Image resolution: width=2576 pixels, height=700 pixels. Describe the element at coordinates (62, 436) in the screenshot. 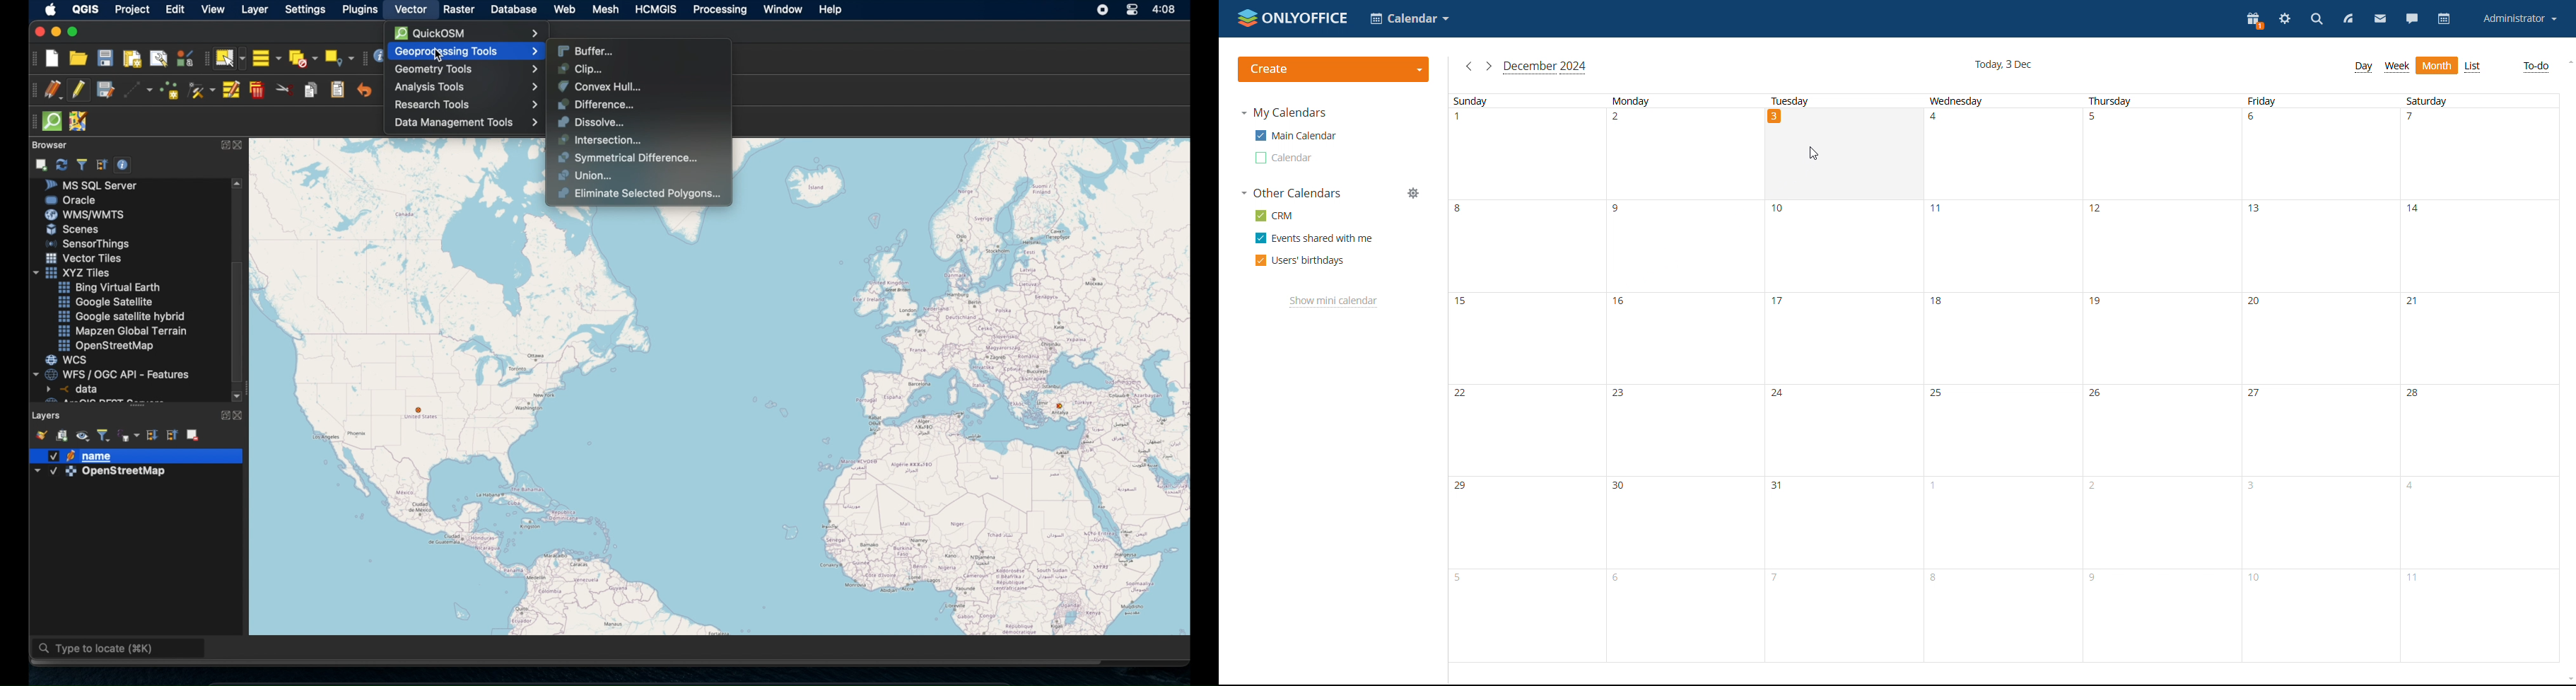

I see `add group` at that location.